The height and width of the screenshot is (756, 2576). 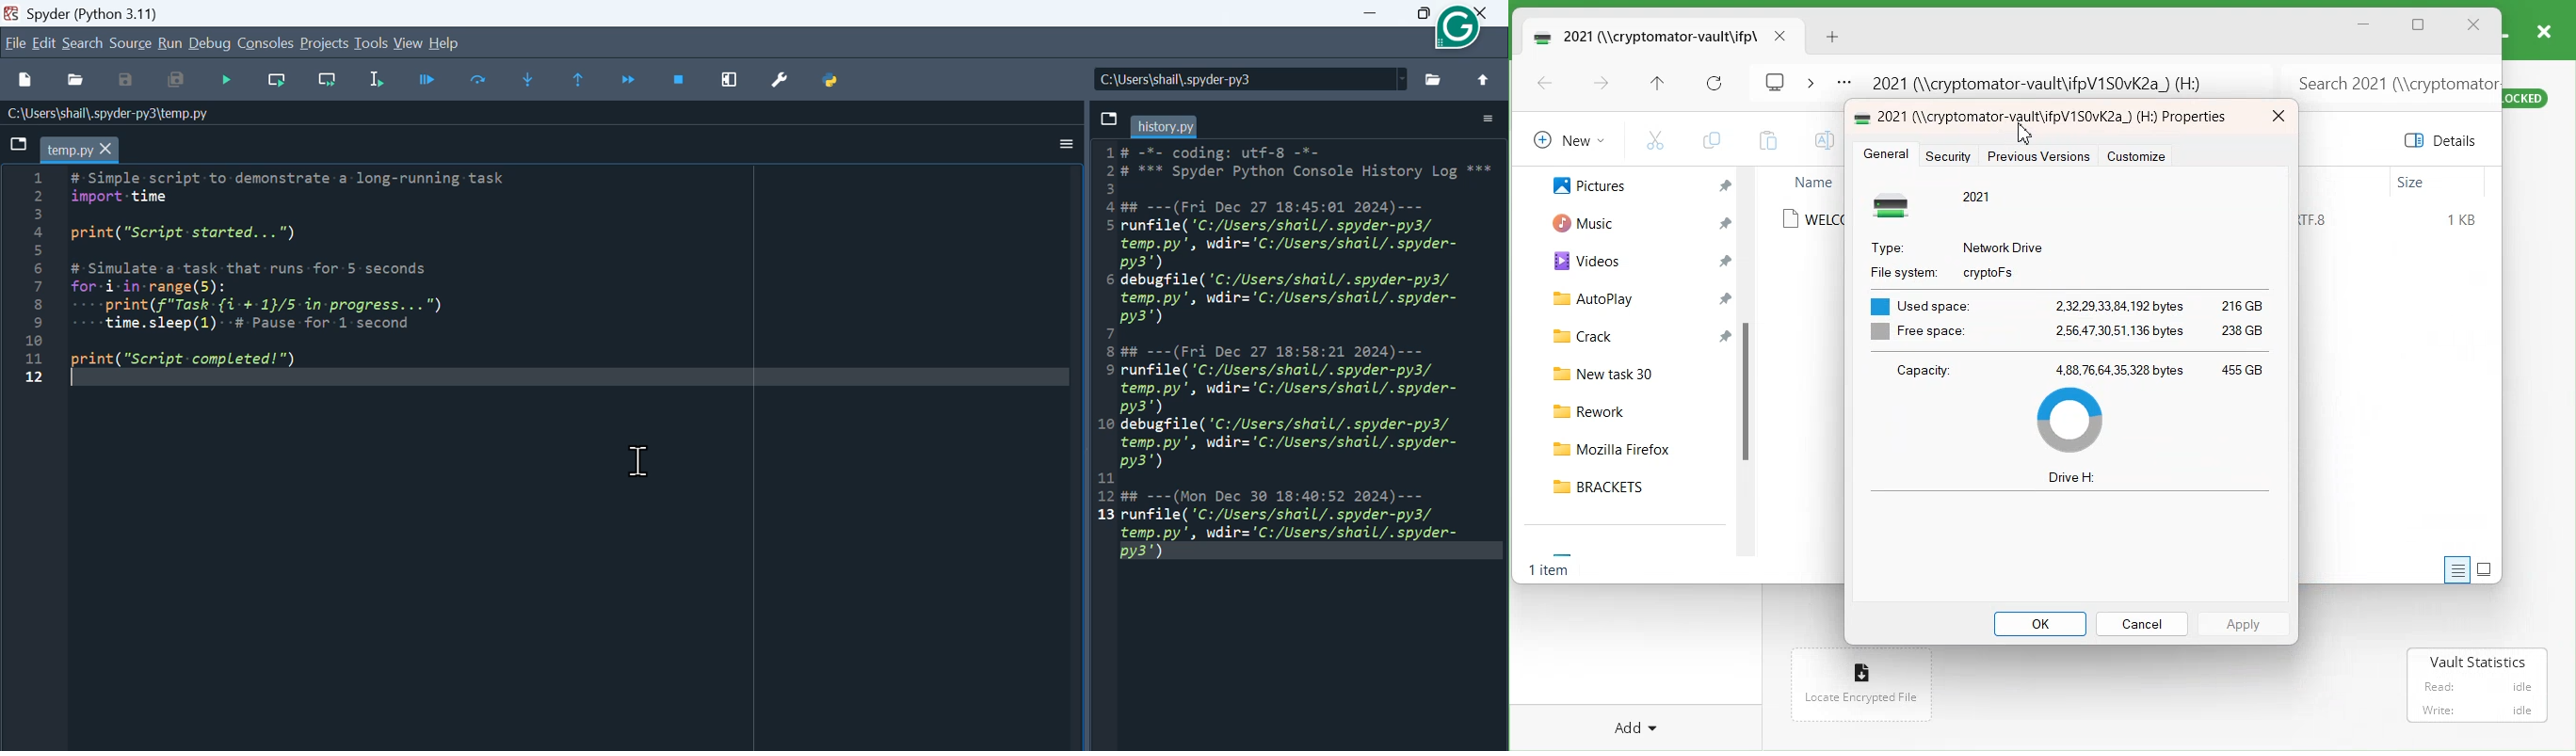 What do you see at coordinates (78, 79) in the screenshot?
I see `Open File` at bounding box center [78, 79].